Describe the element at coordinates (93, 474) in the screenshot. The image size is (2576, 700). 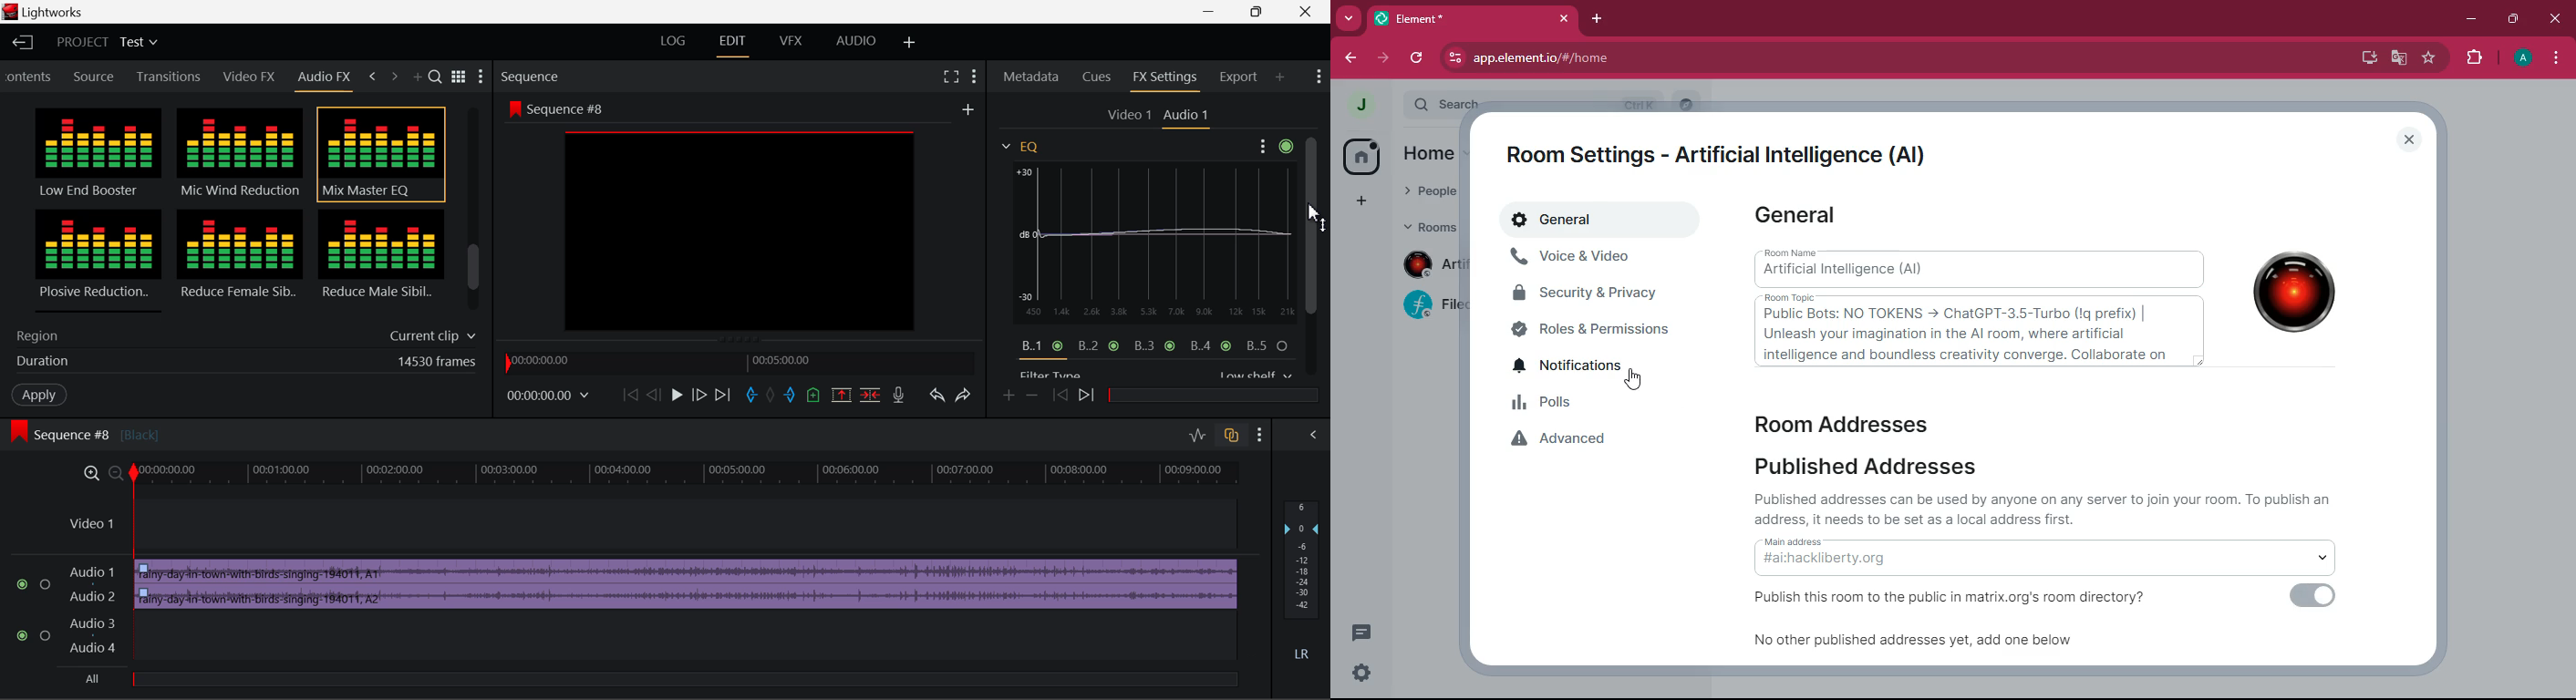
I see `Timeline Zoom In` at that location.